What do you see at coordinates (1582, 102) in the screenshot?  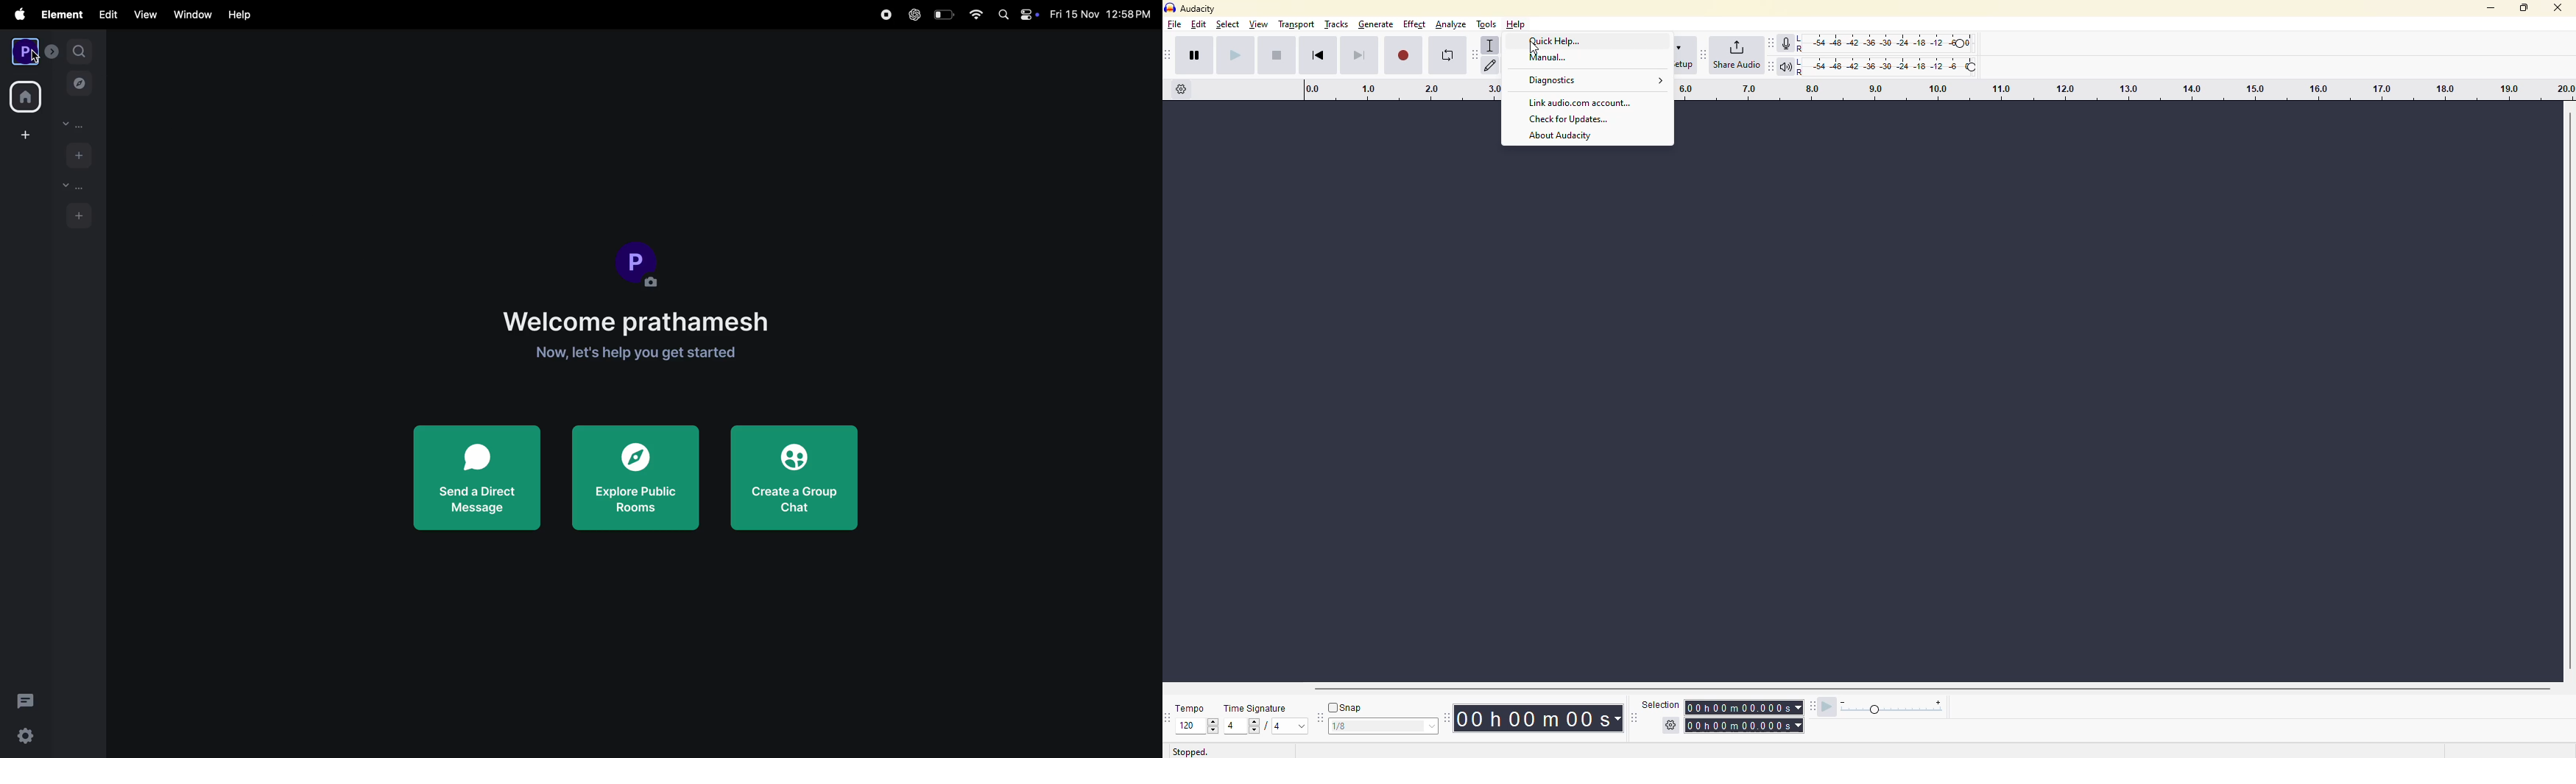 I see `link audio.com account` at bounding box center [1582, 102].